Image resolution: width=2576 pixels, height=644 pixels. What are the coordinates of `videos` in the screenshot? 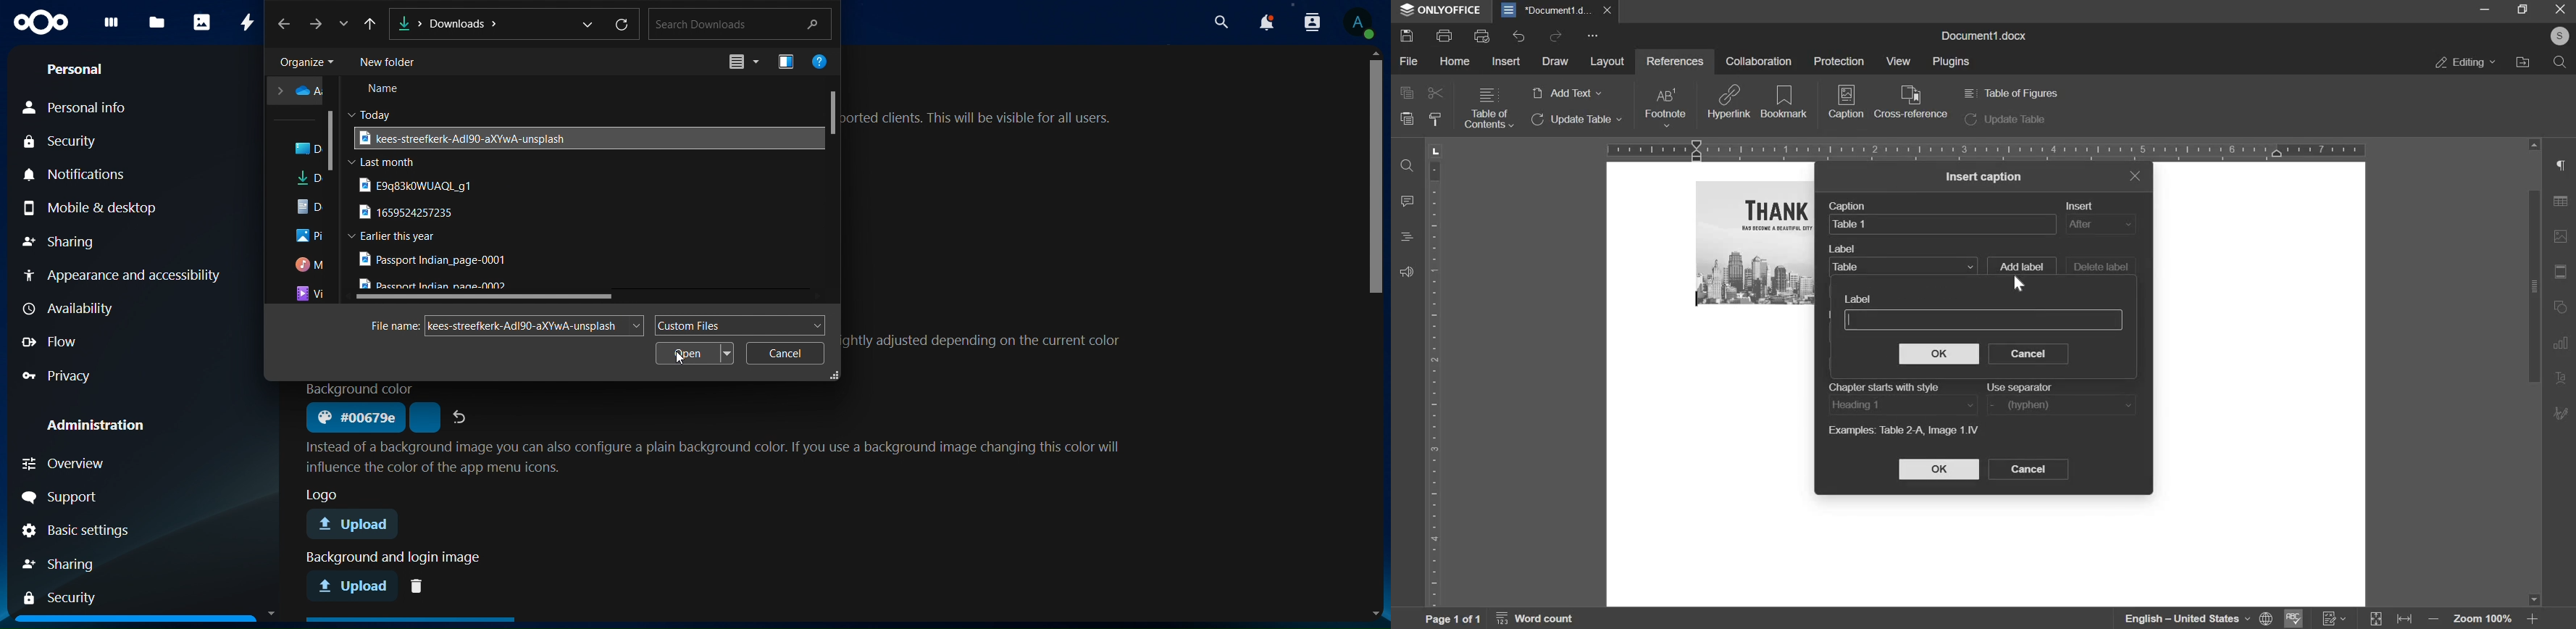 It's located at (310, 294).